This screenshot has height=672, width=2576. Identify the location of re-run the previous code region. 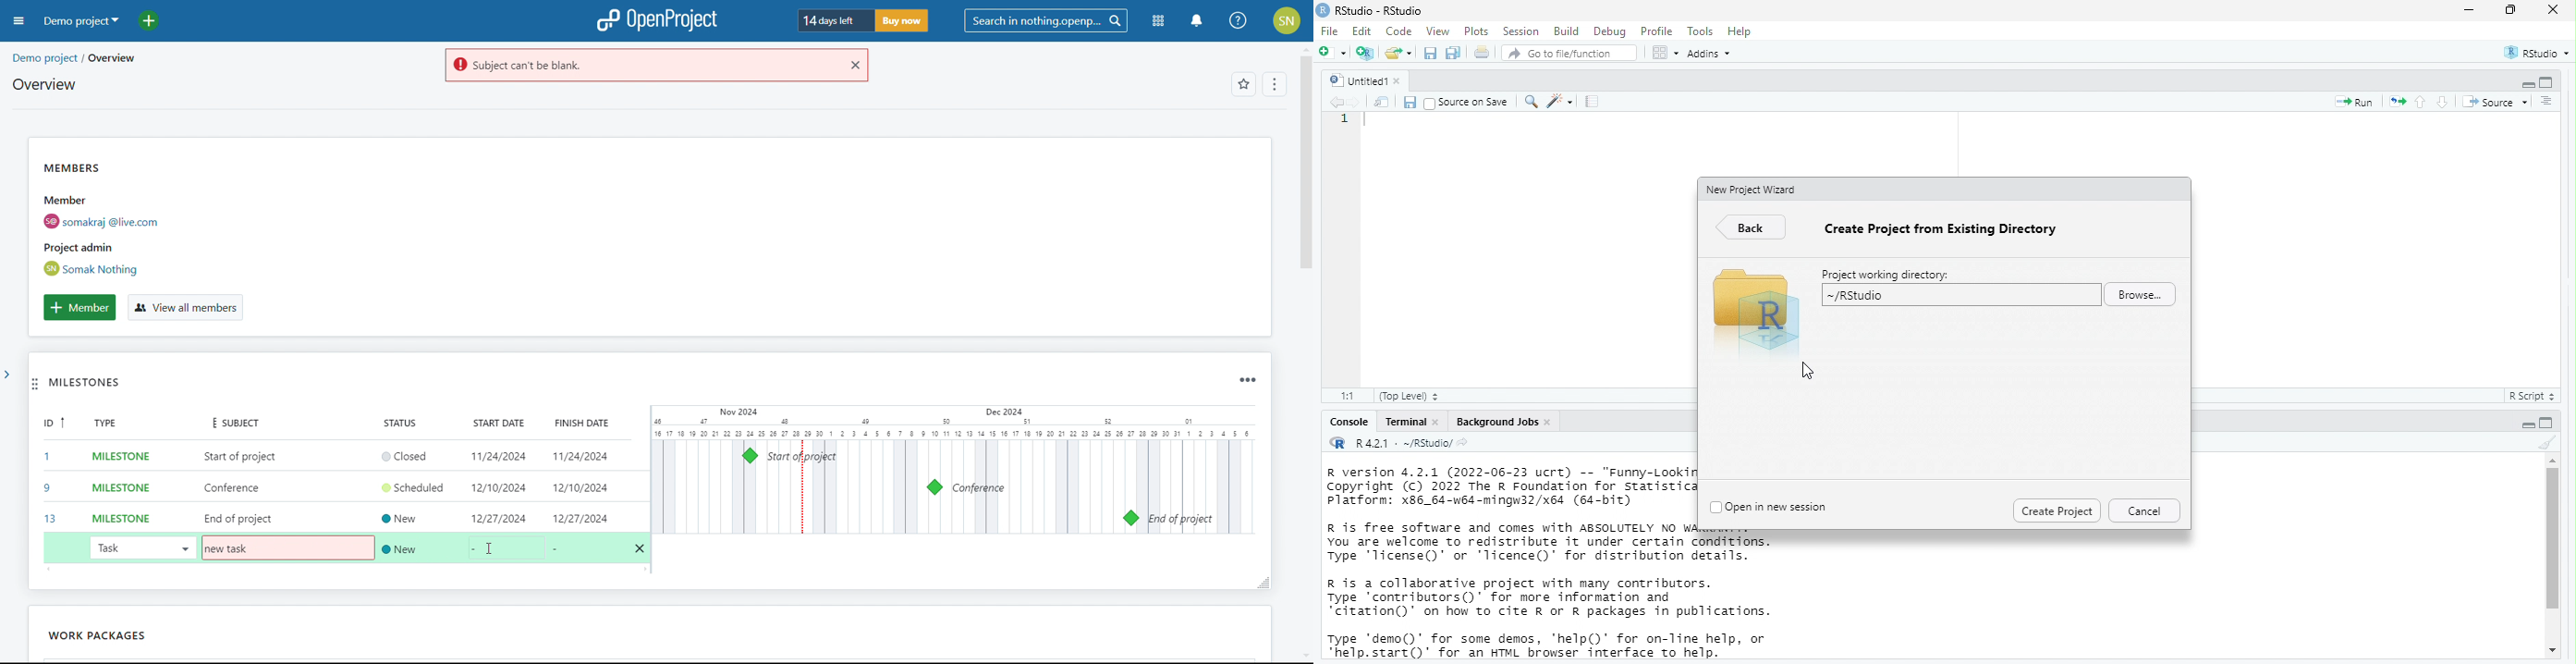
(2397, 103).